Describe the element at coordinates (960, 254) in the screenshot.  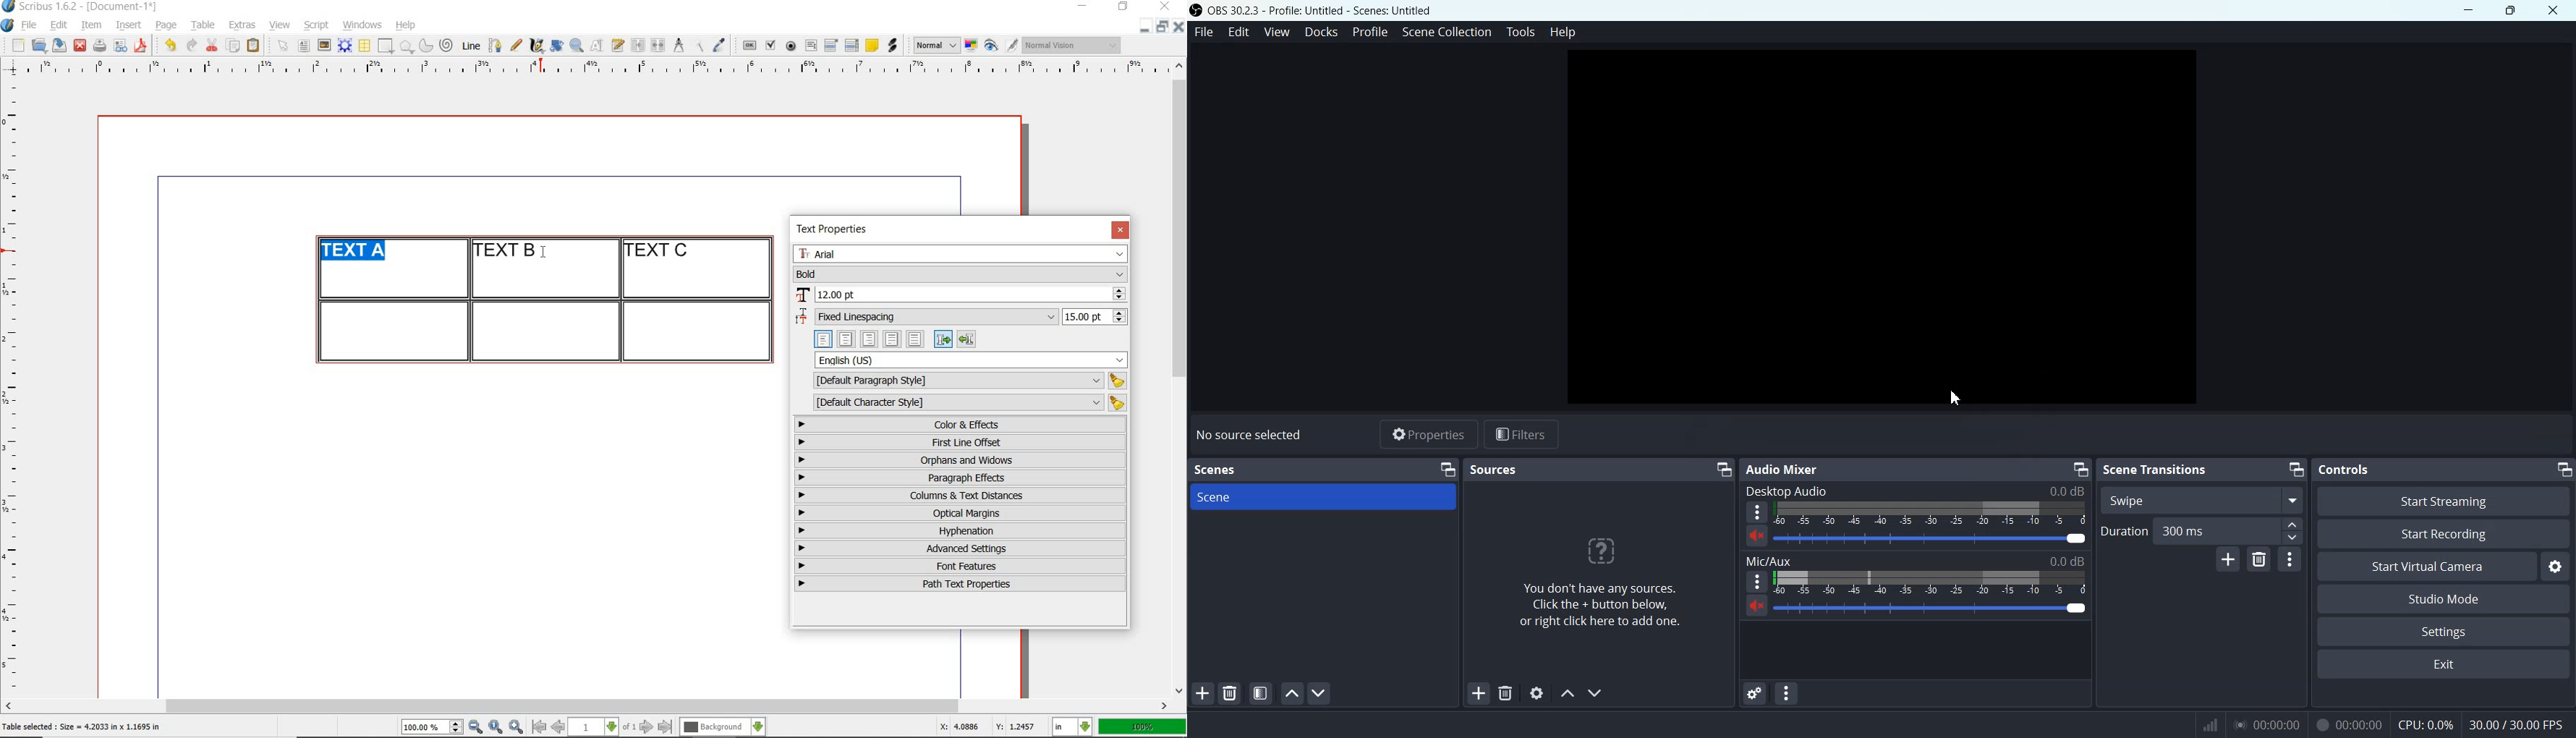
I see `font family` at that location.